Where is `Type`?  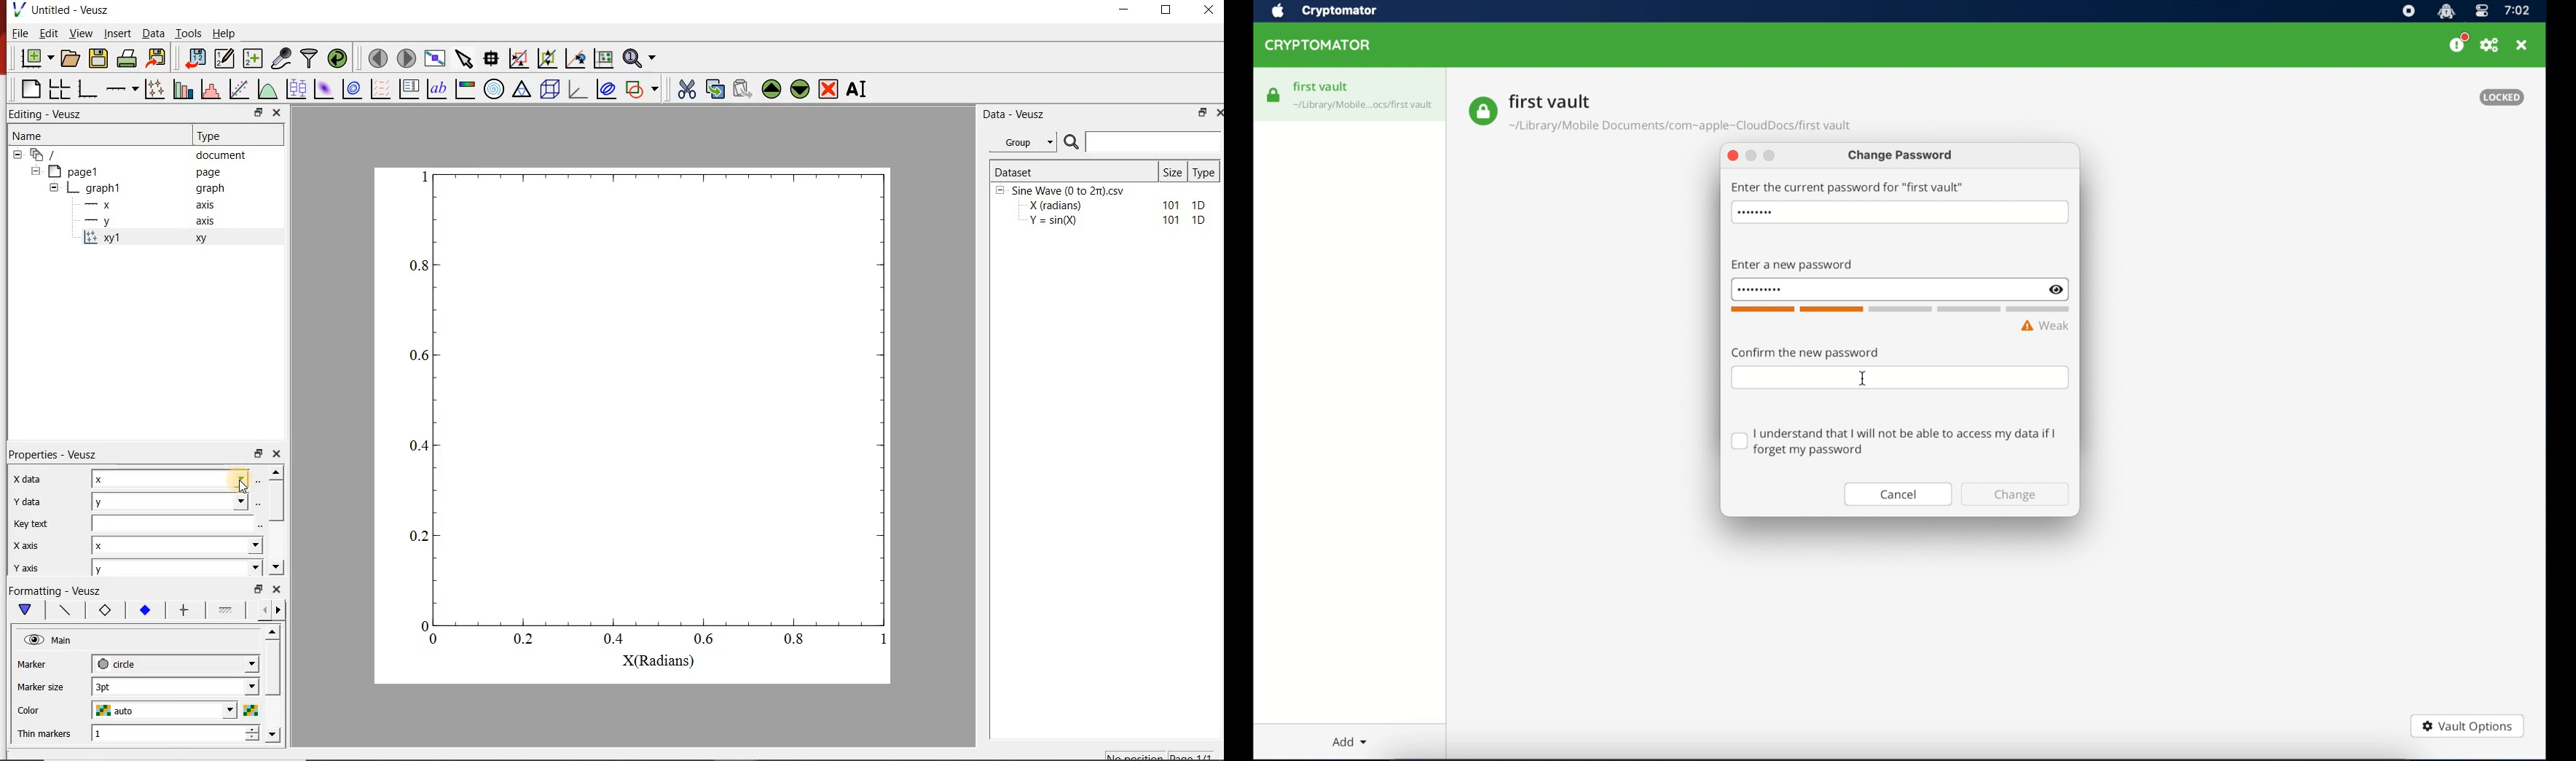 Type is located at coordinates (213, 134).